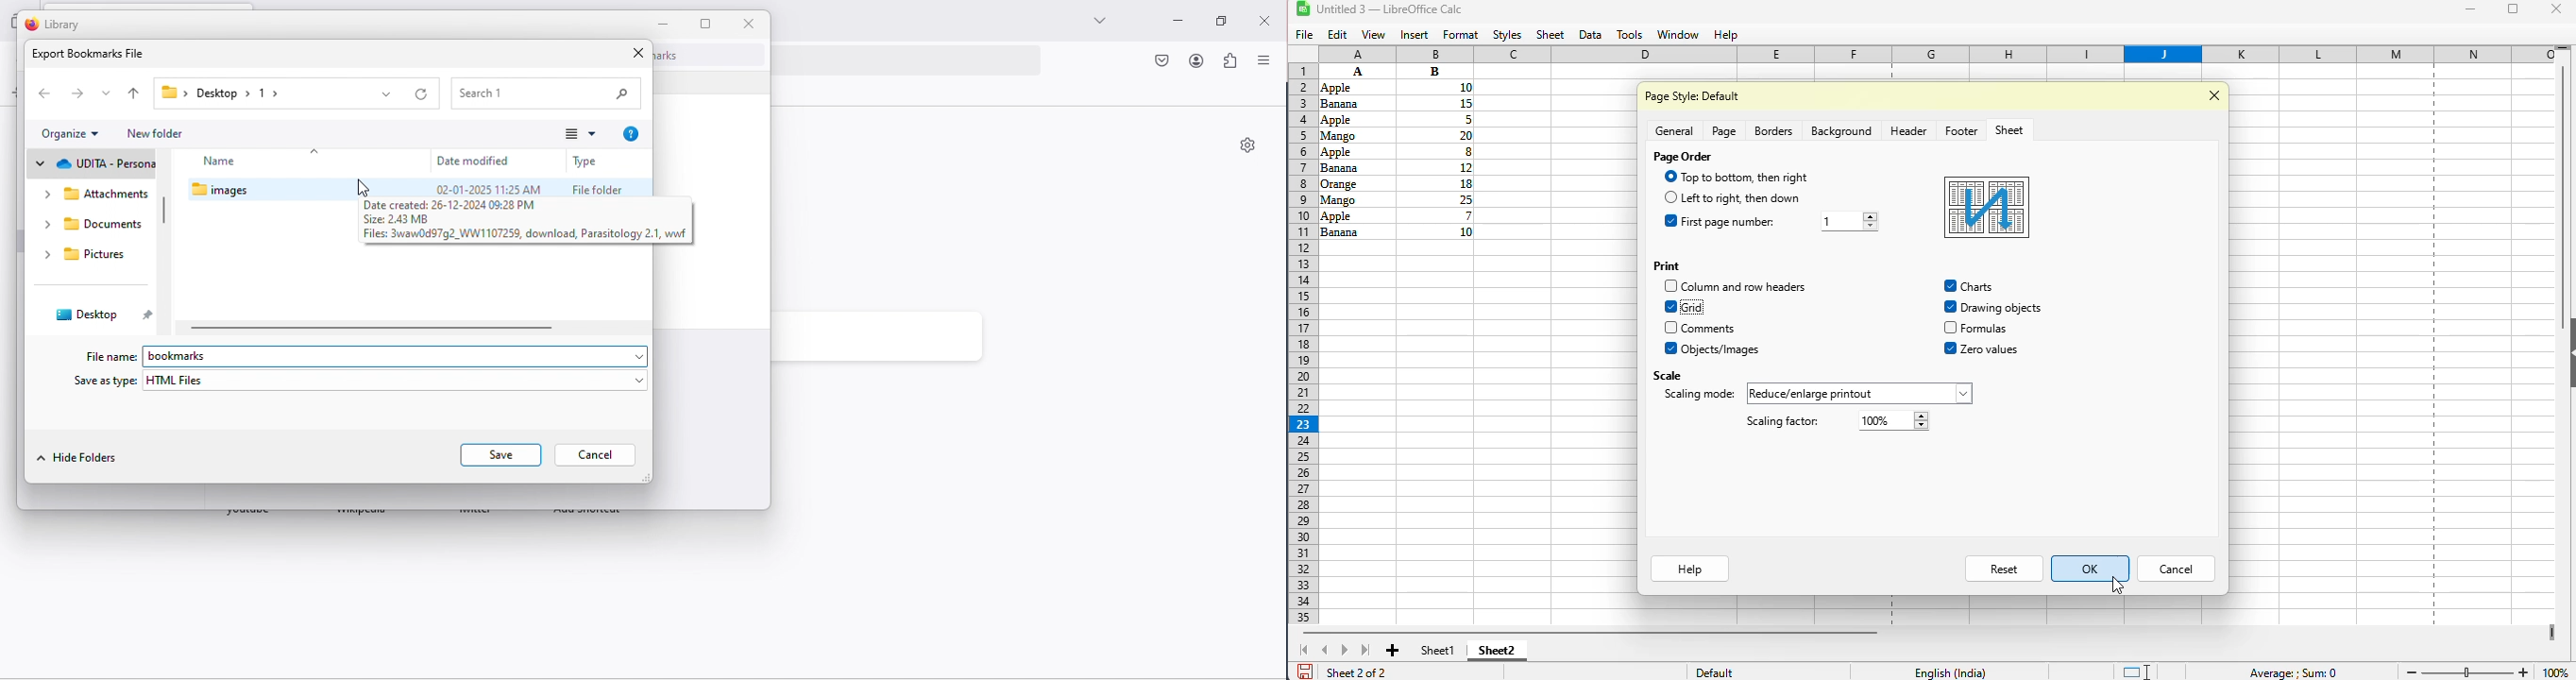 The width and height of the screenshot is (2576, 700). Describe the element at coordinates (1694, 96) in the screenshot. I see `page style default` at that location.